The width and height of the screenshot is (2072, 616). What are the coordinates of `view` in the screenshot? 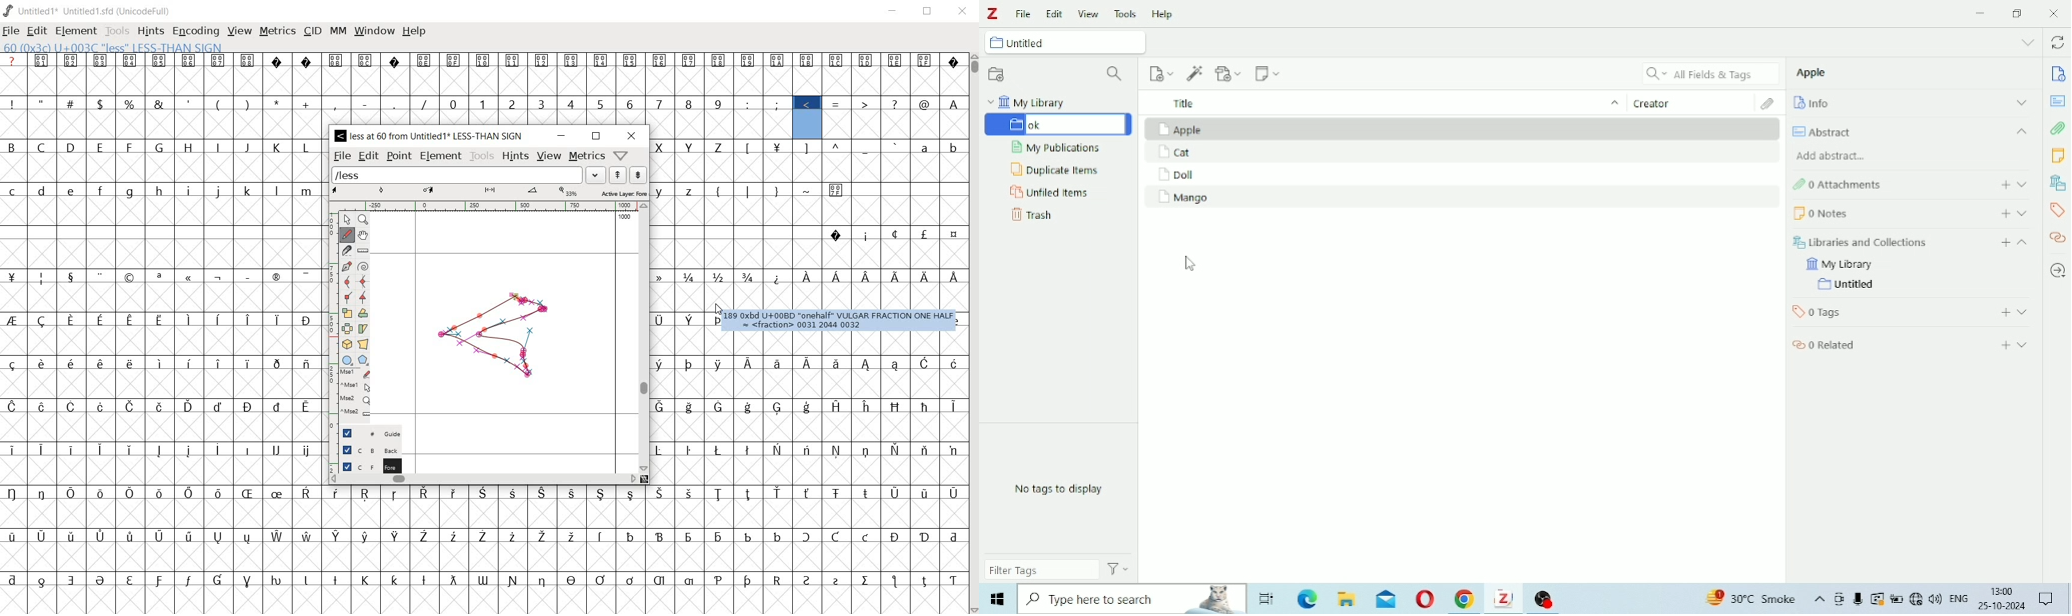 It's located at (240, 31).